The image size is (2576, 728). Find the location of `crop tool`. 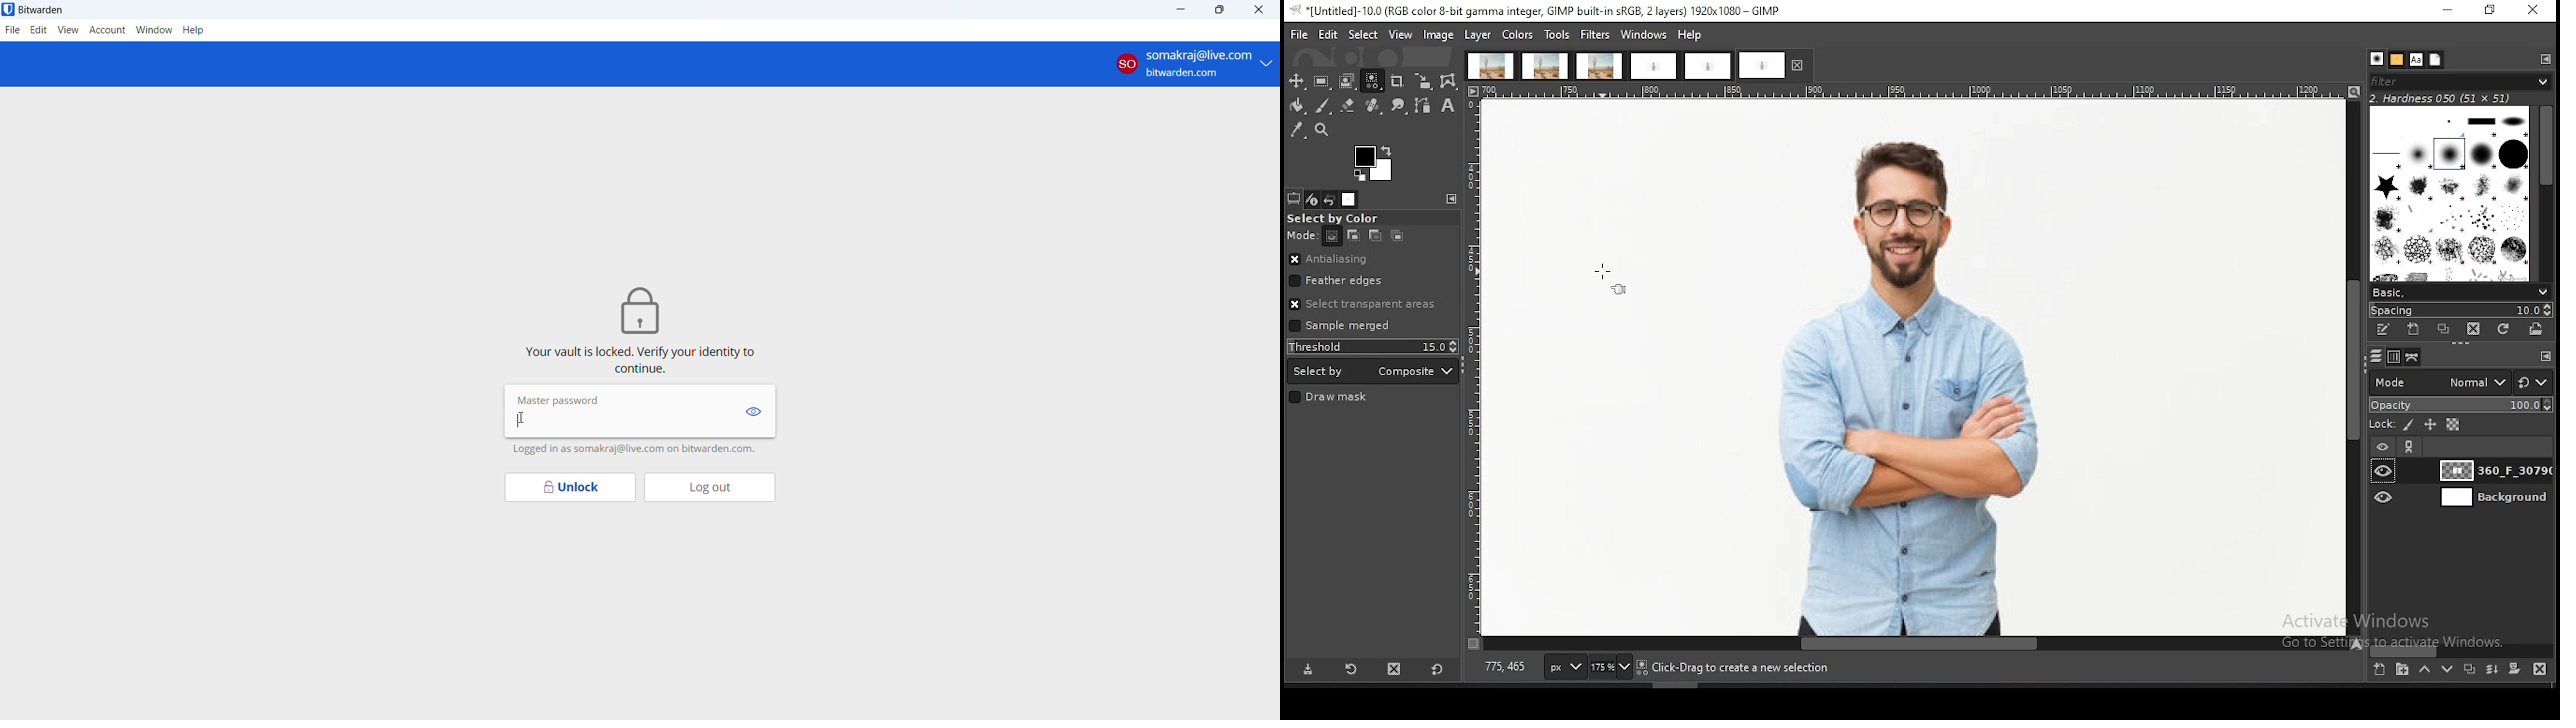

crop tool is located at coordinates (1397, 83).